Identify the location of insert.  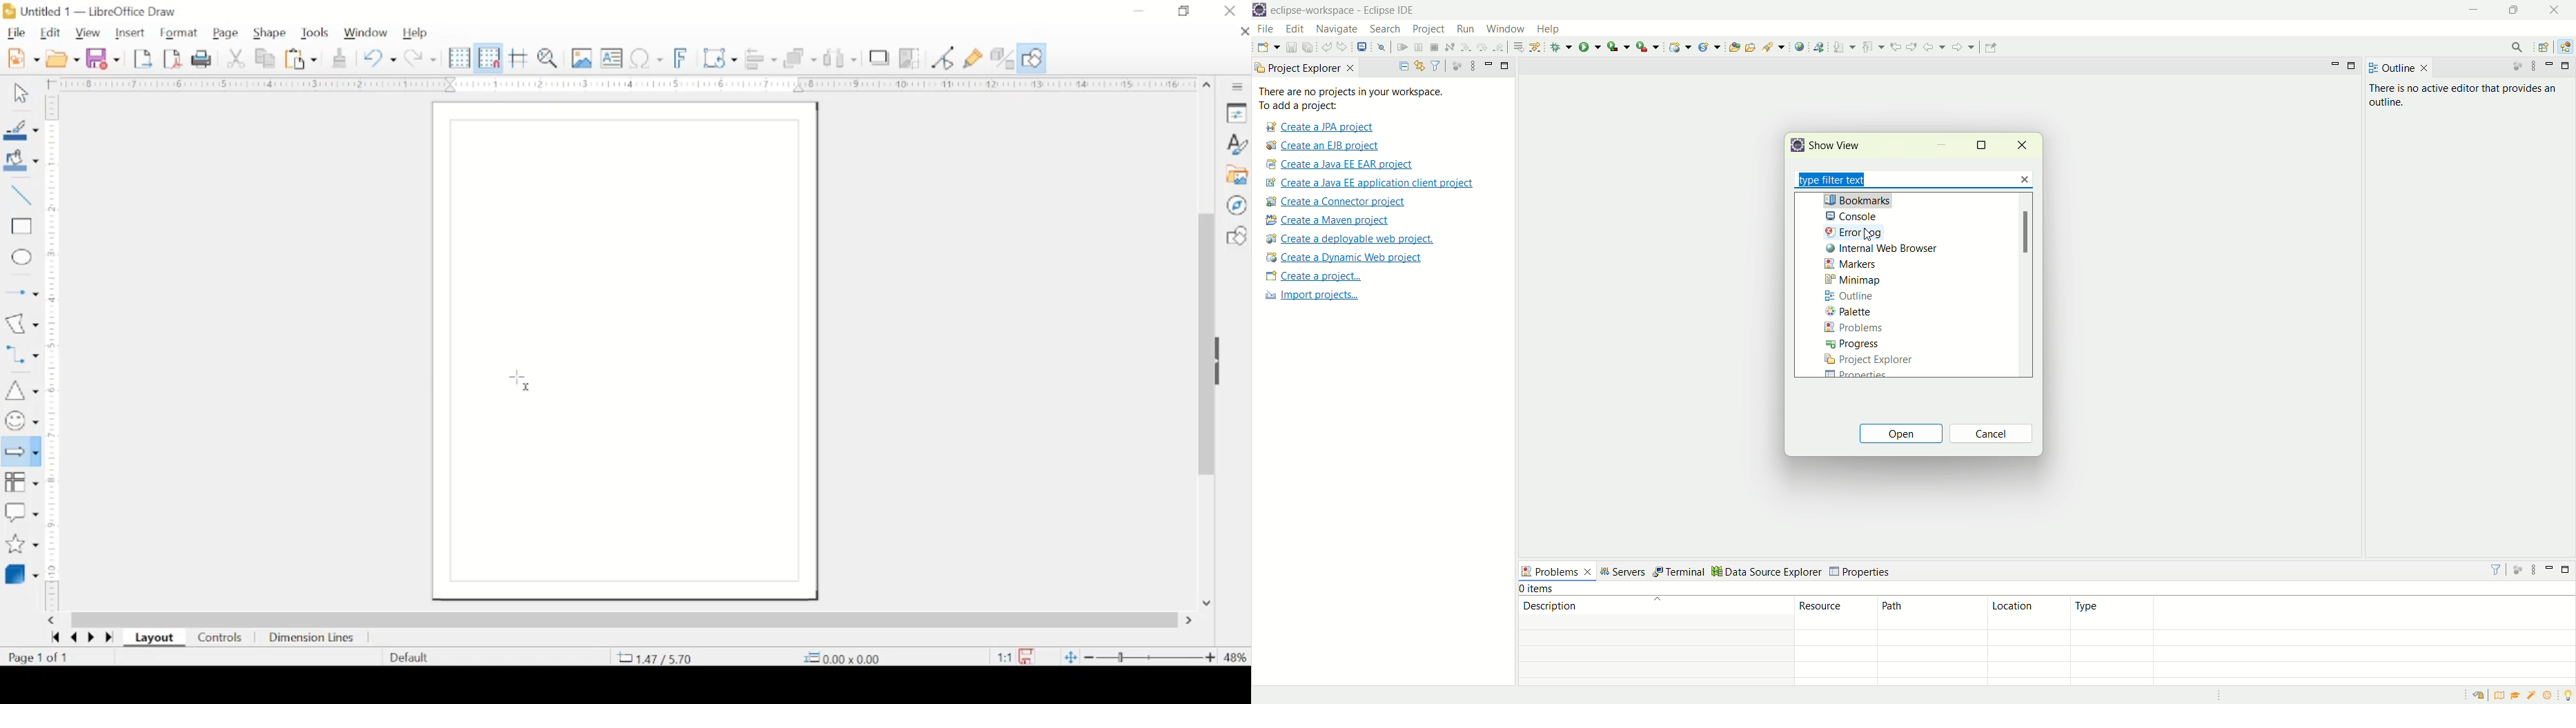
(130, 33).